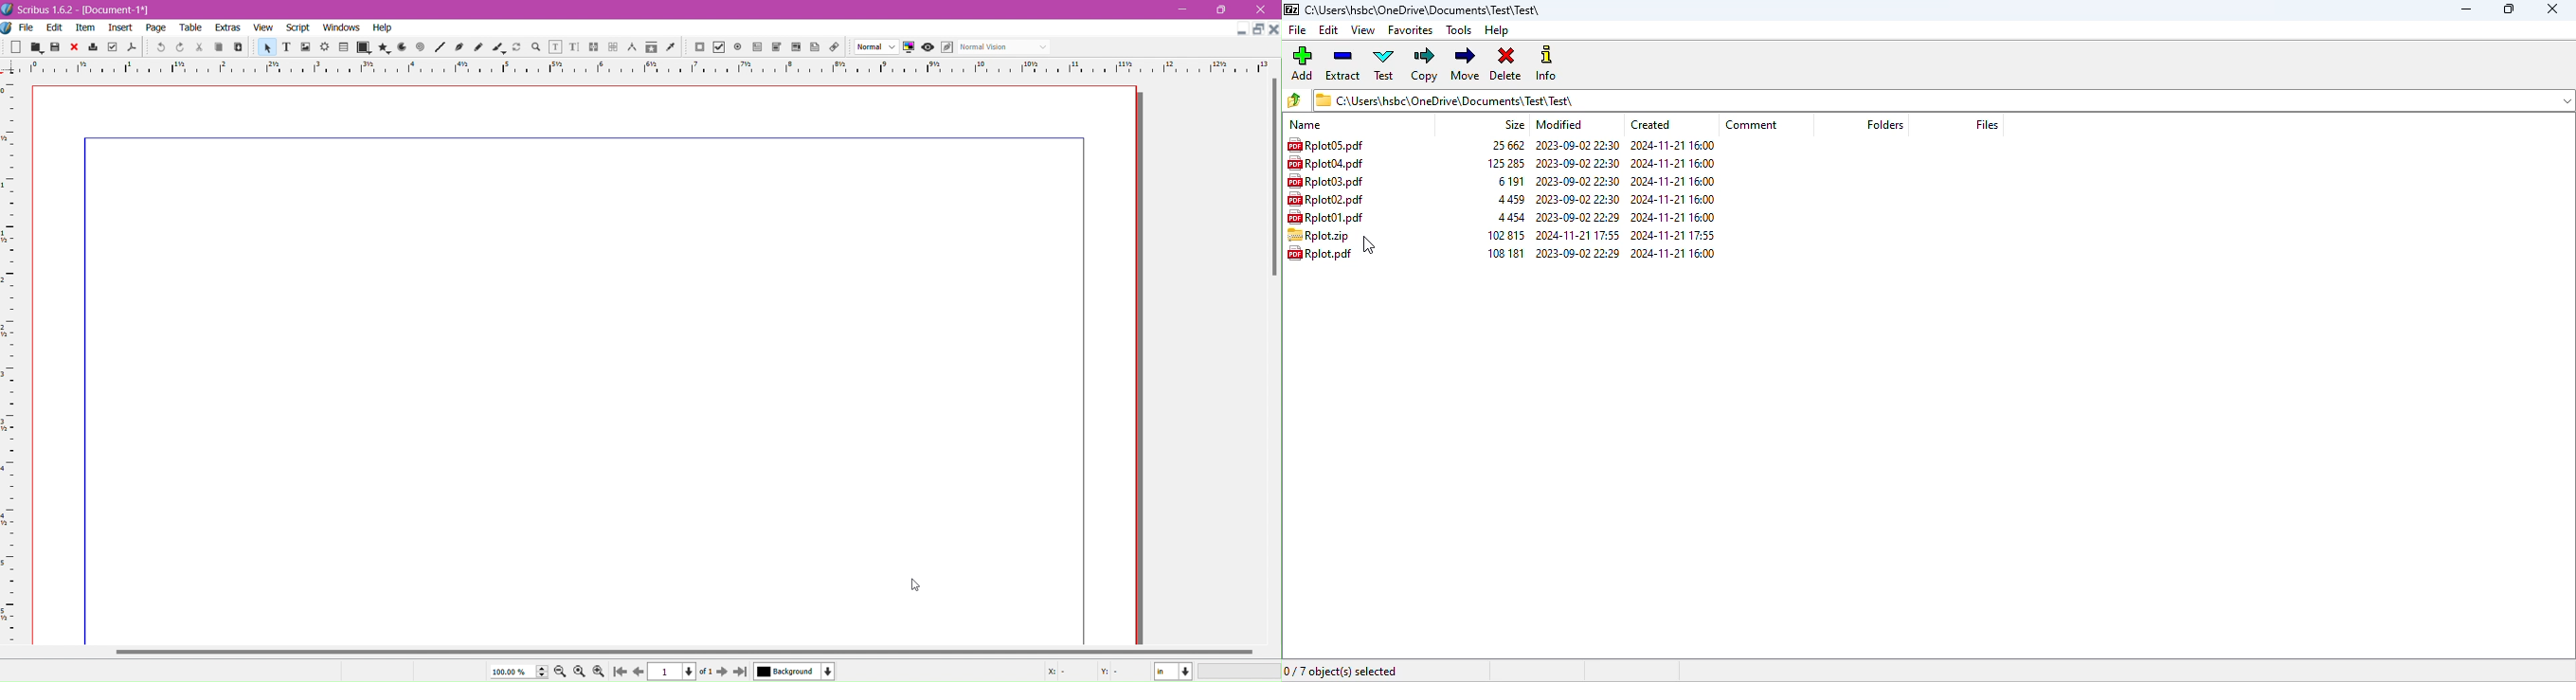 The width and height of the screenshot is (2576, 700). Describe the element at coordinates (159, 48) in the screenshot. I see `undo` at that location.